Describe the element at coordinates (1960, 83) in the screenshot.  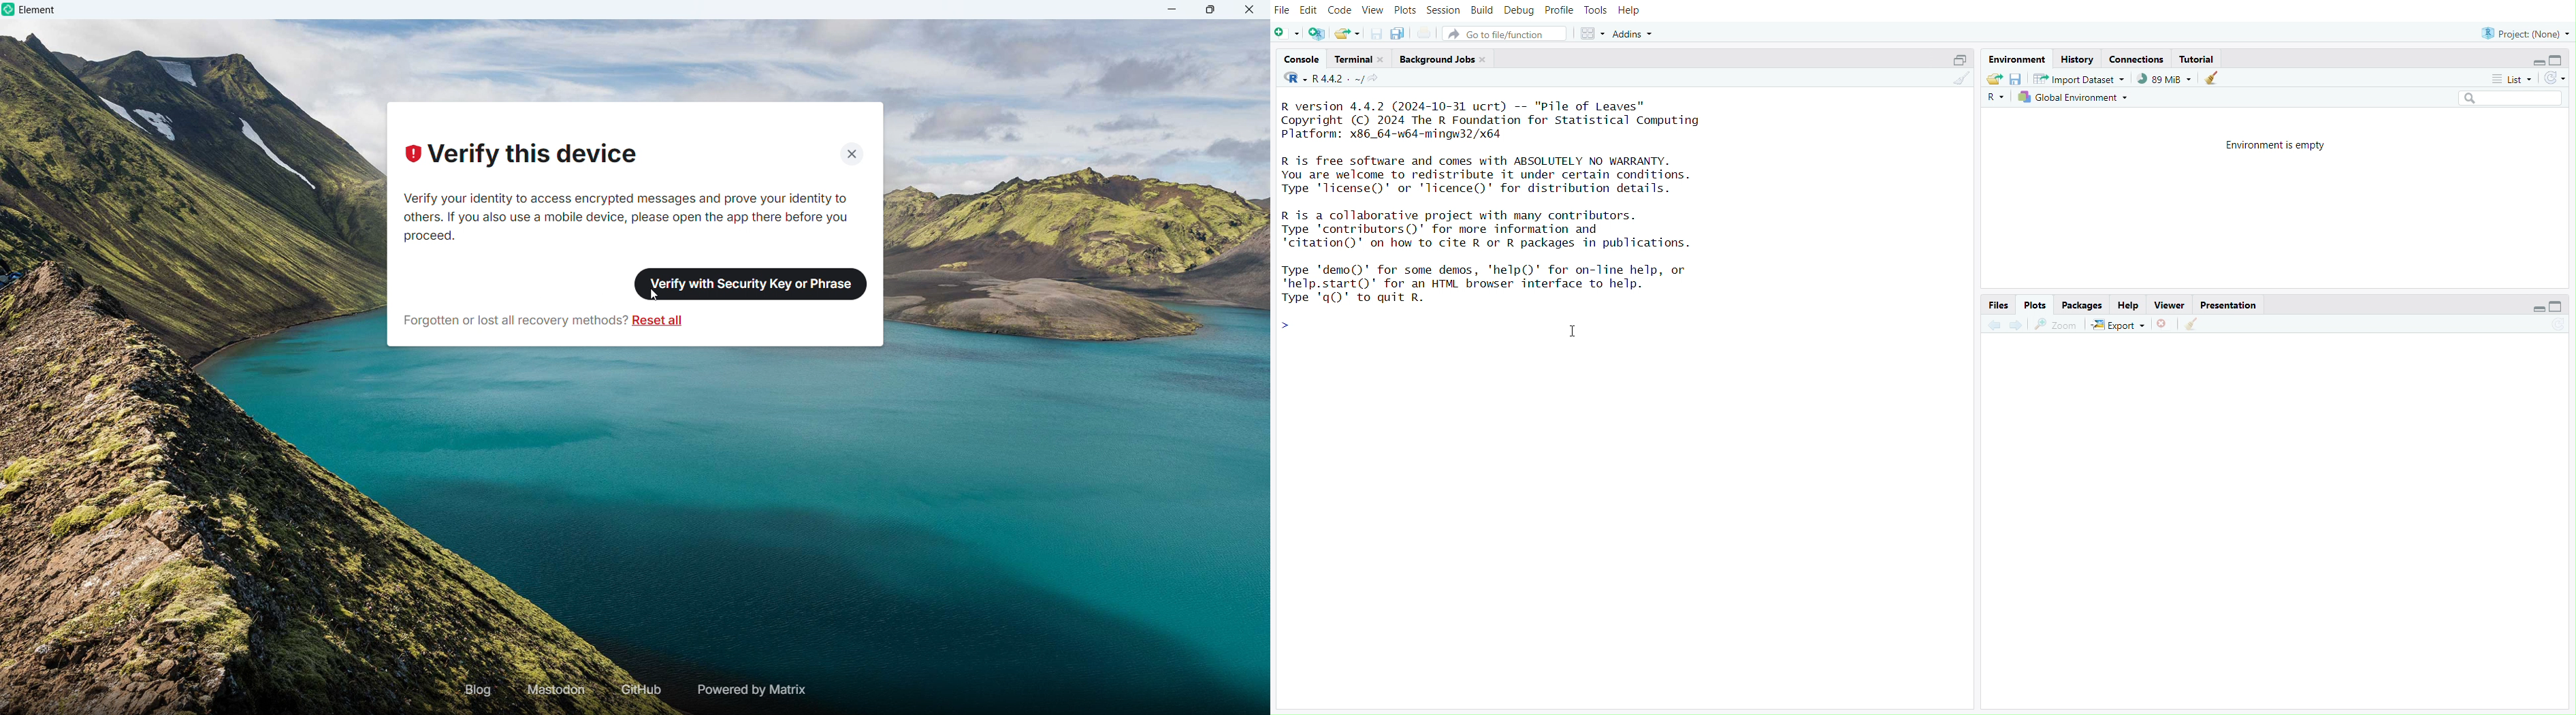
I see `Clear Console (Ctrl + L)` at that location.